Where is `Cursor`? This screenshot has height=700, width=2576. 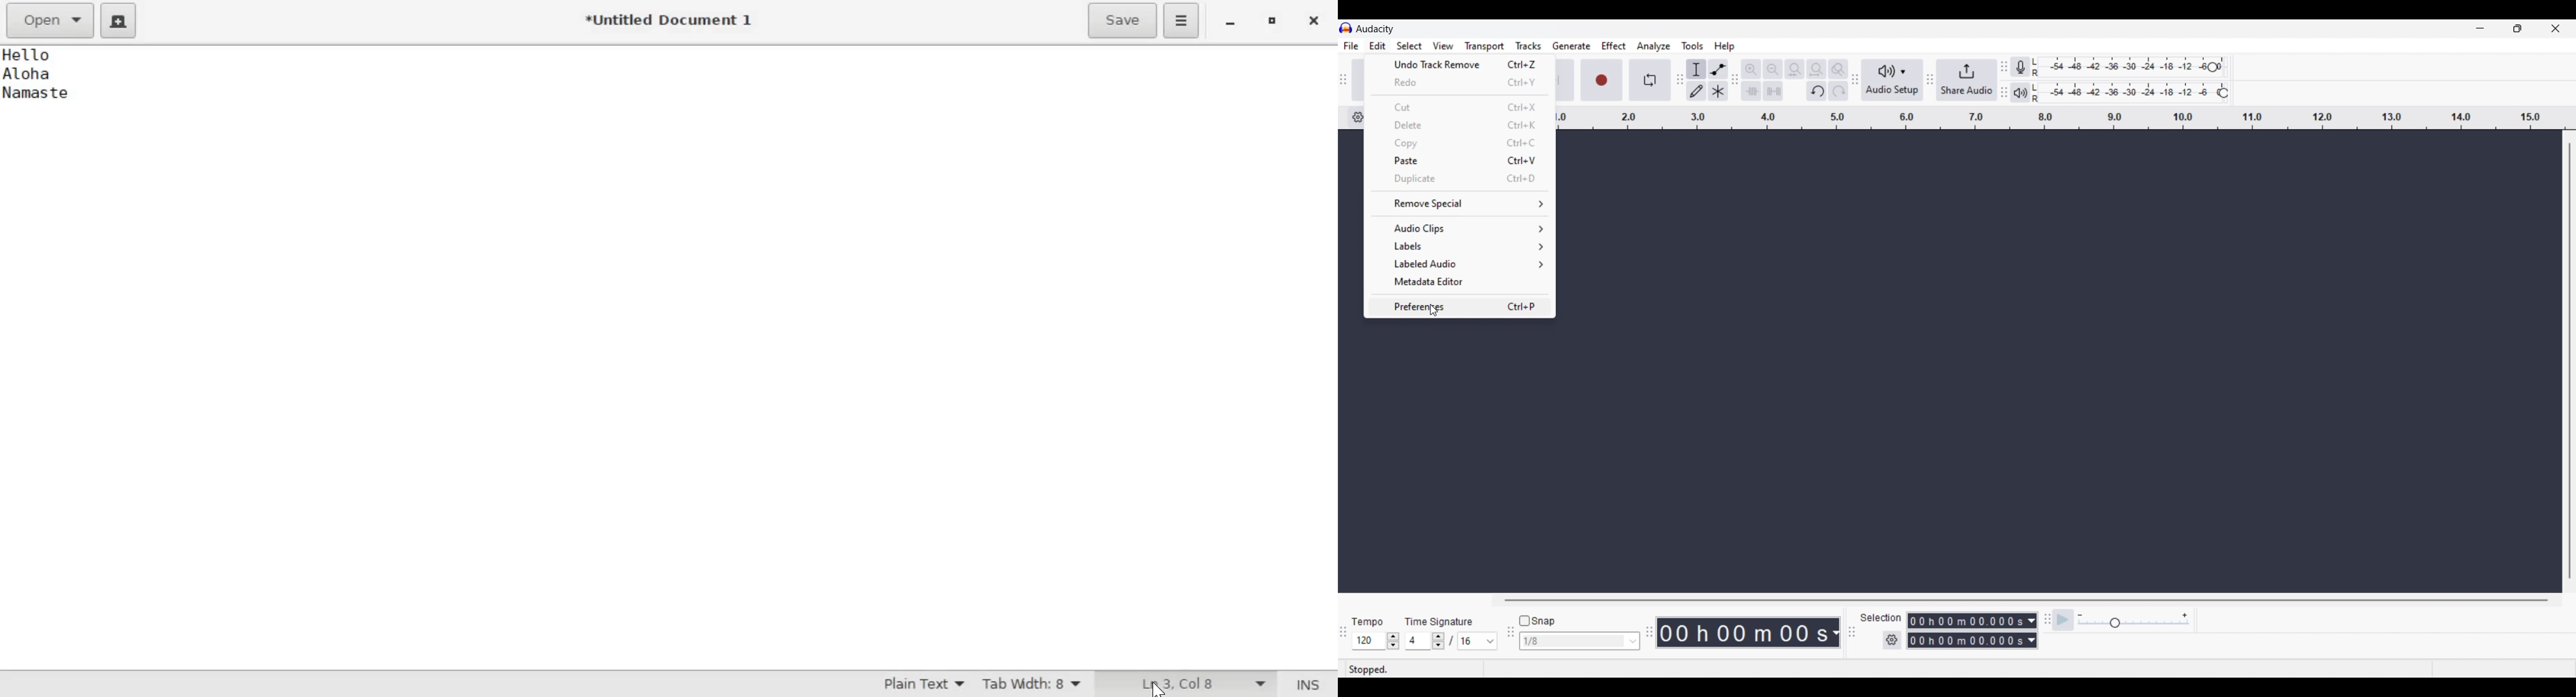 Cursor is located at coordinates (1434, 310).